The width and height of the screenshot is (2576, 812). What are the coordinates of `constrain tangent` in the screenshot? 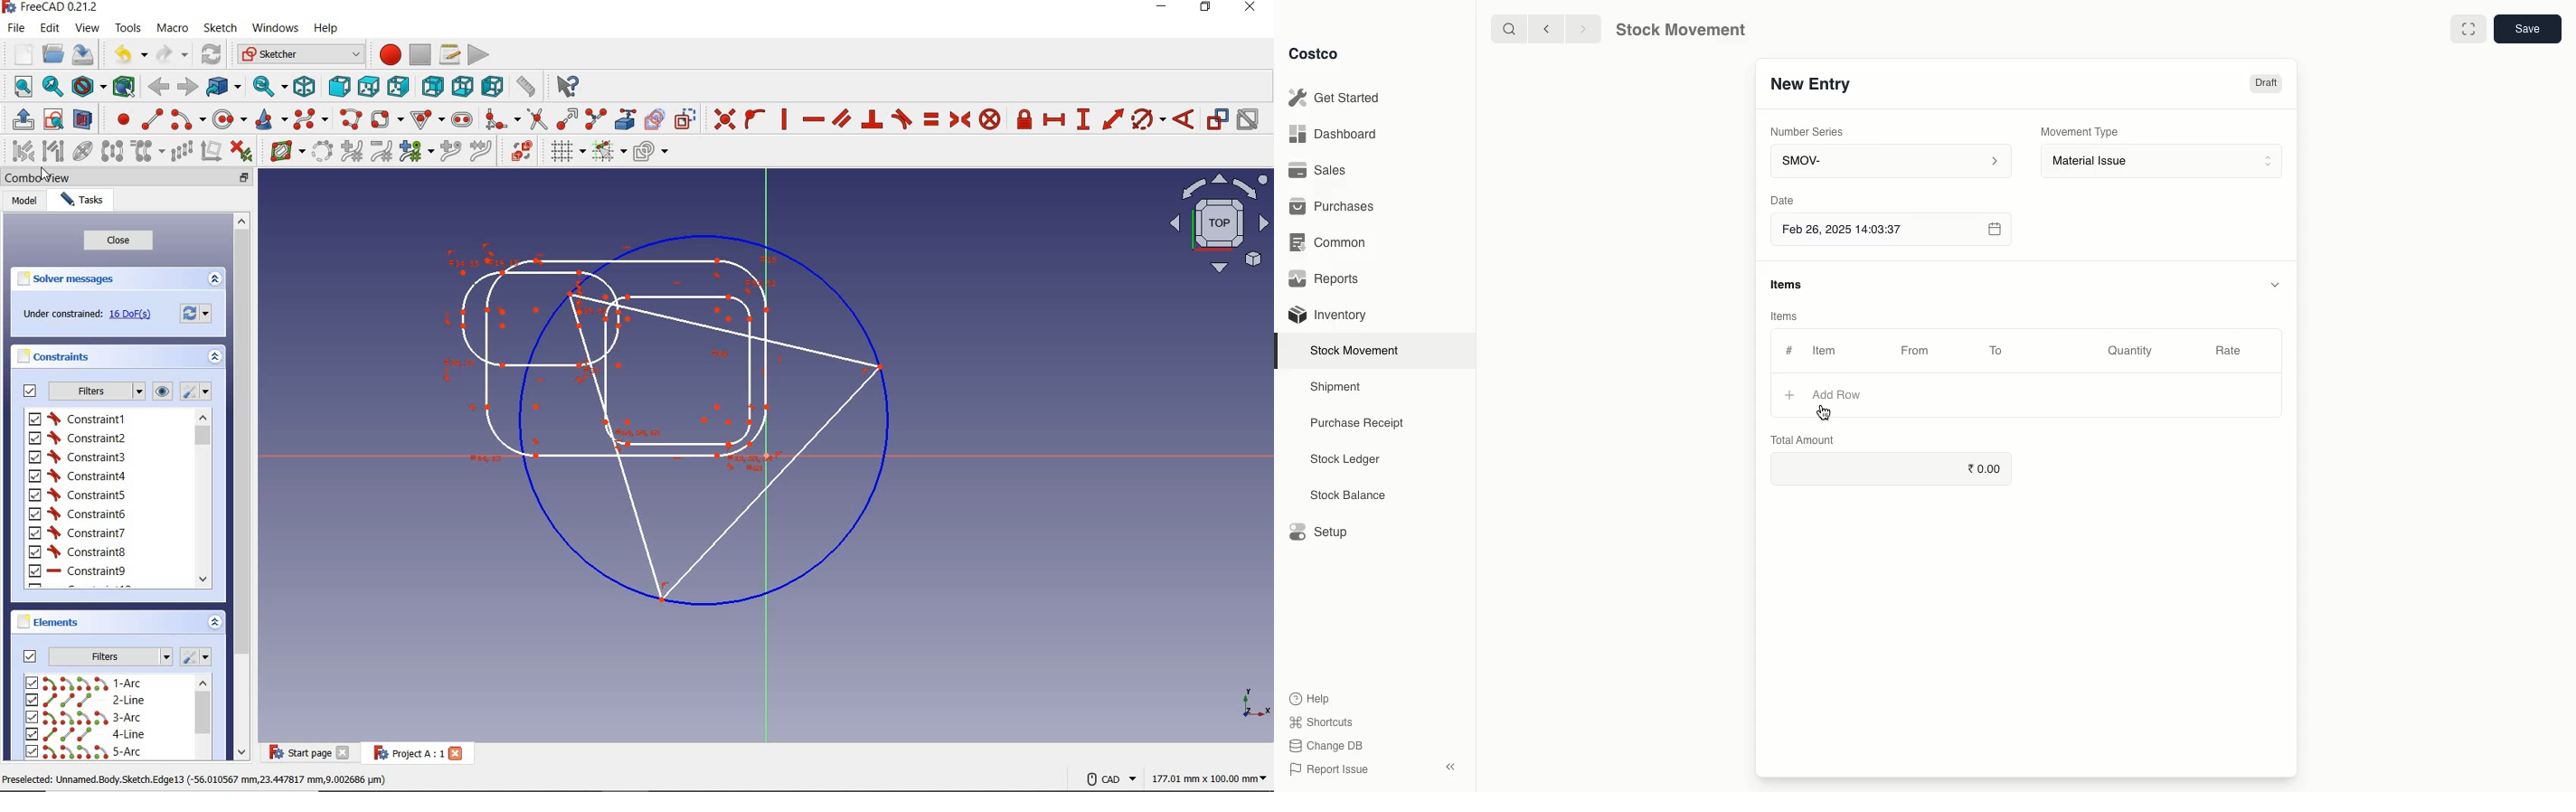 It's located at (904, 118).